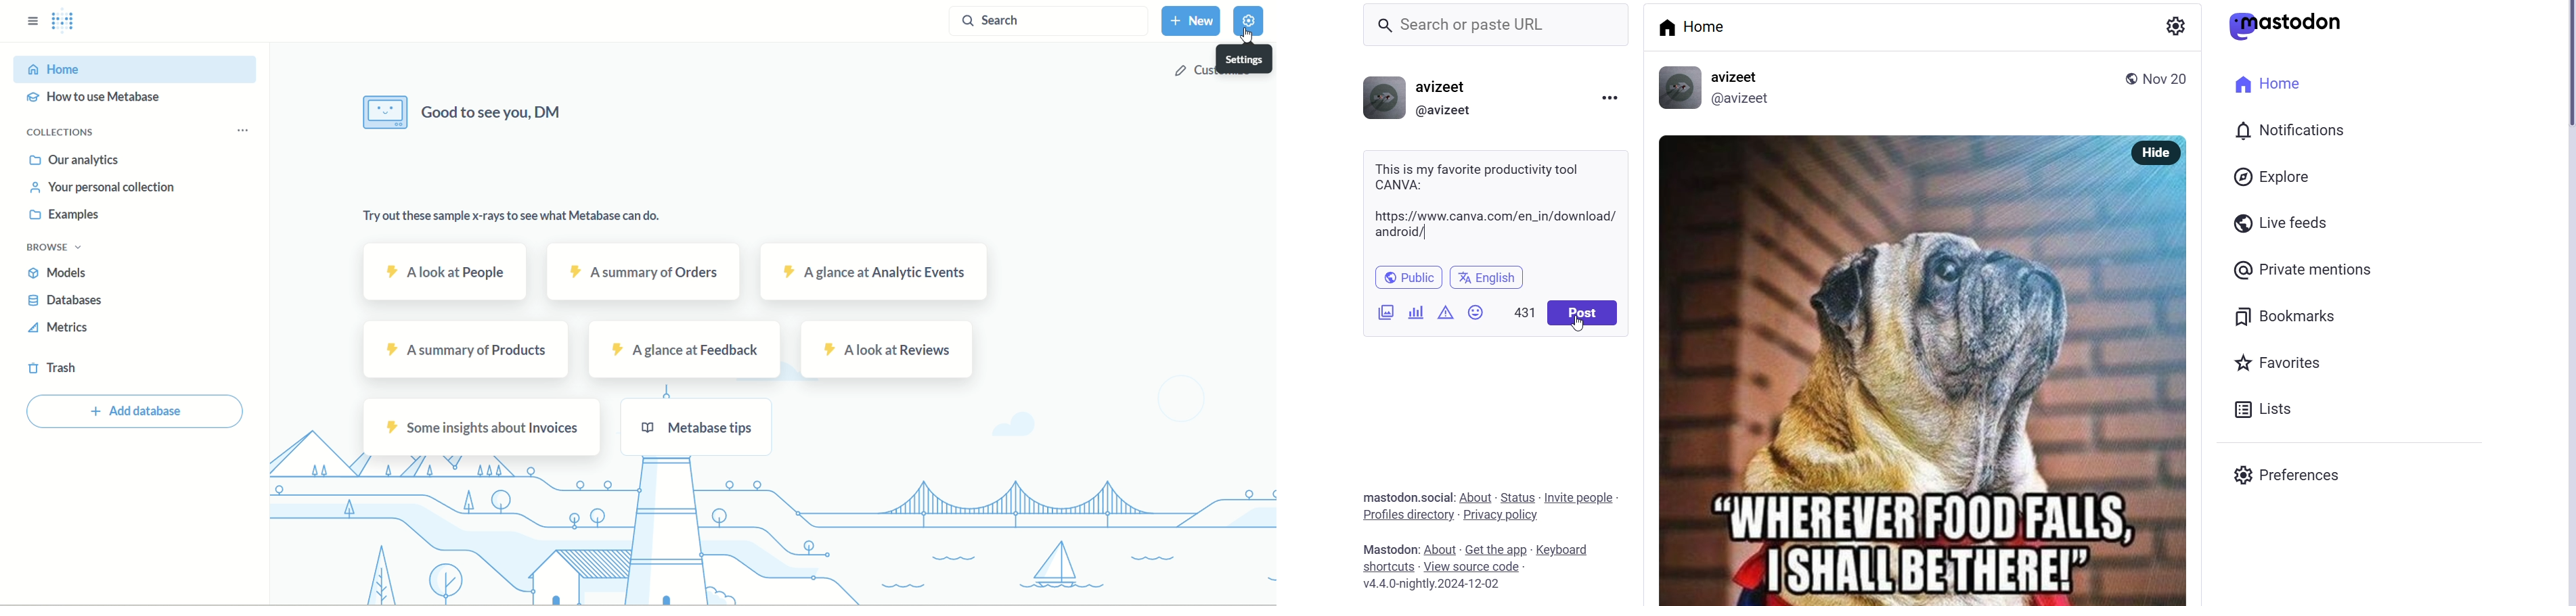 The width and height of the screenshot is (2576, 616). I want to click on add image, so click(1377, 312).